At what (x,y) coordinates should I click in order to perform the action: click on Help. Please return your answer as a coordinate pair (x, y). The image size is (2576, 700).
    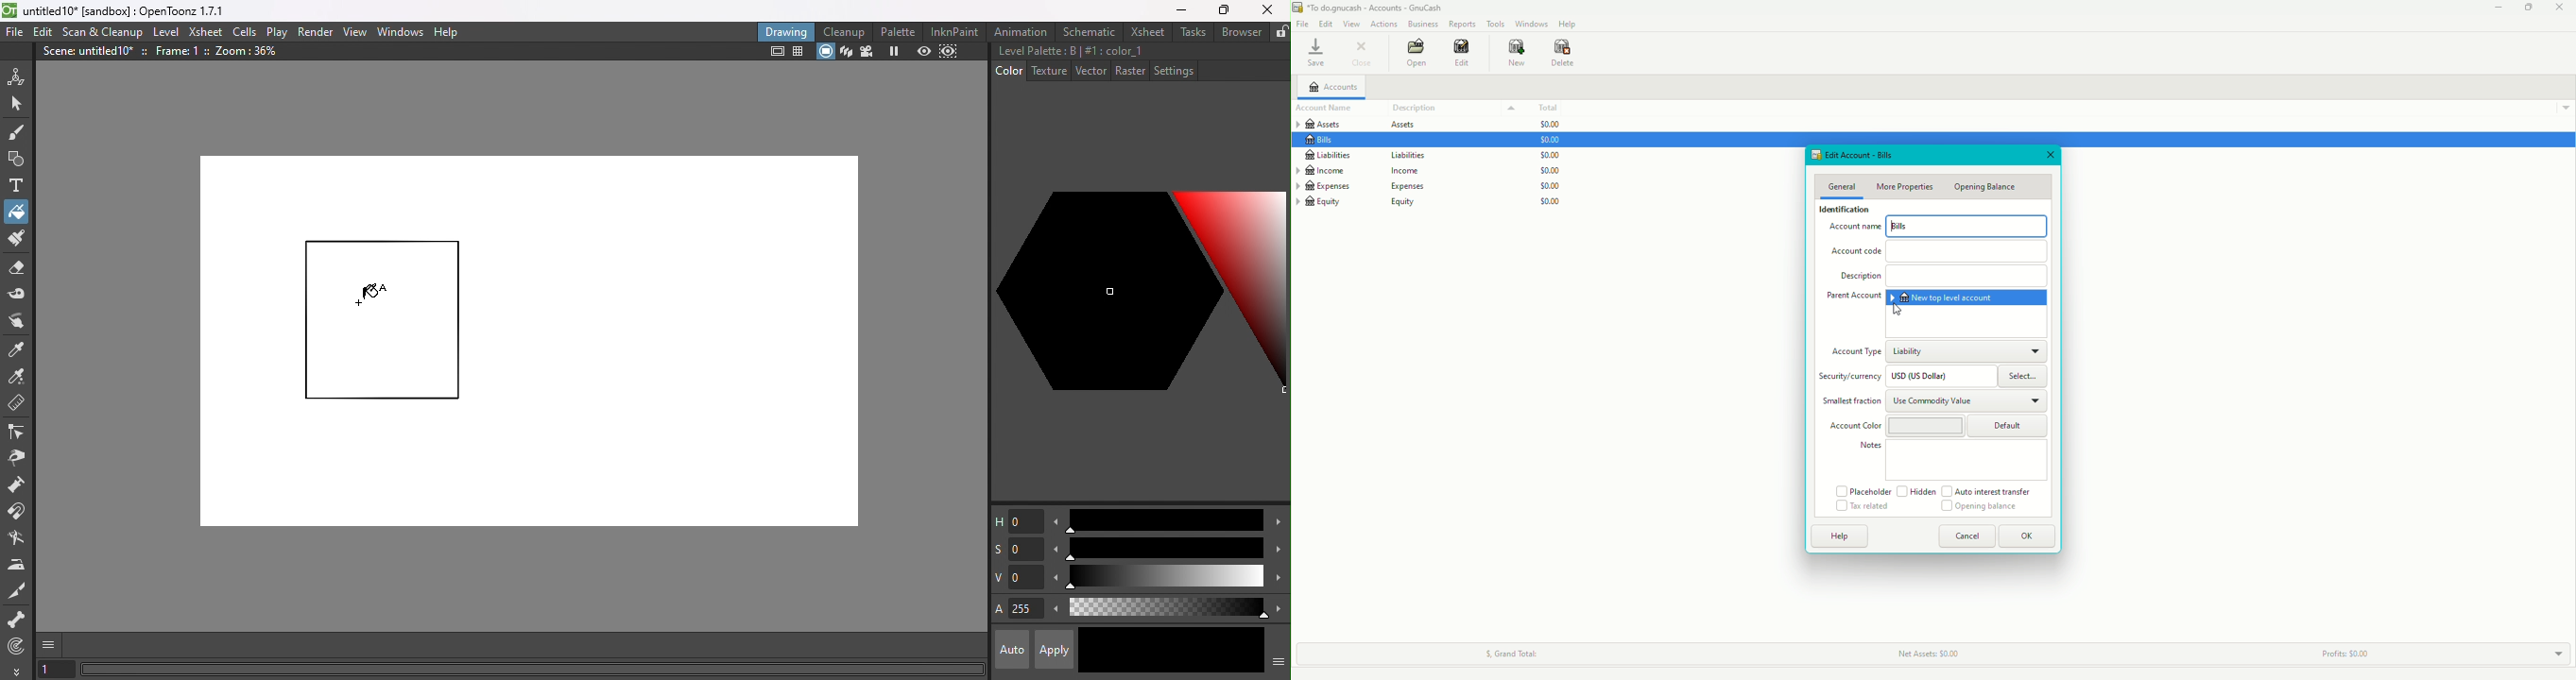
    Looking at the image, I should click on (1837, 536).